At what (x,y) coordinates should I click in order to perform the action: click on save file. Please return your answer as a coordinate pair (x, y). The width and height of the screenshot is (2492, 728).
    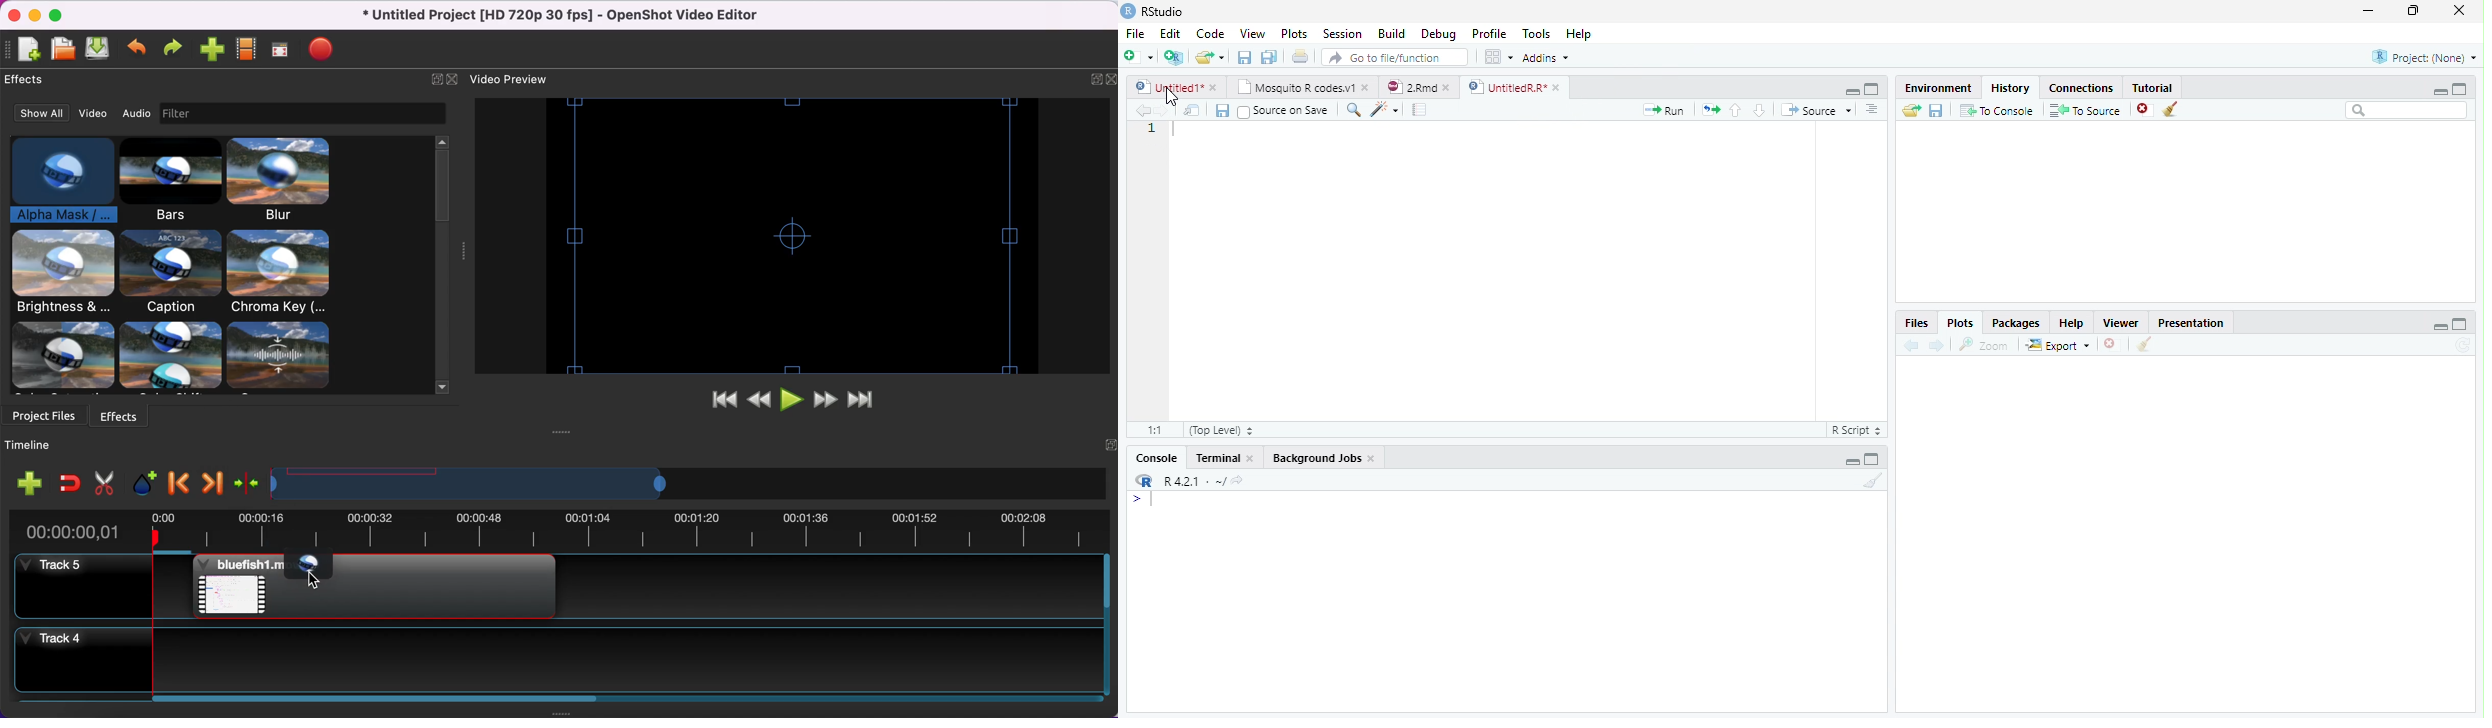
    Looking at the image, I should click on (100, 51).